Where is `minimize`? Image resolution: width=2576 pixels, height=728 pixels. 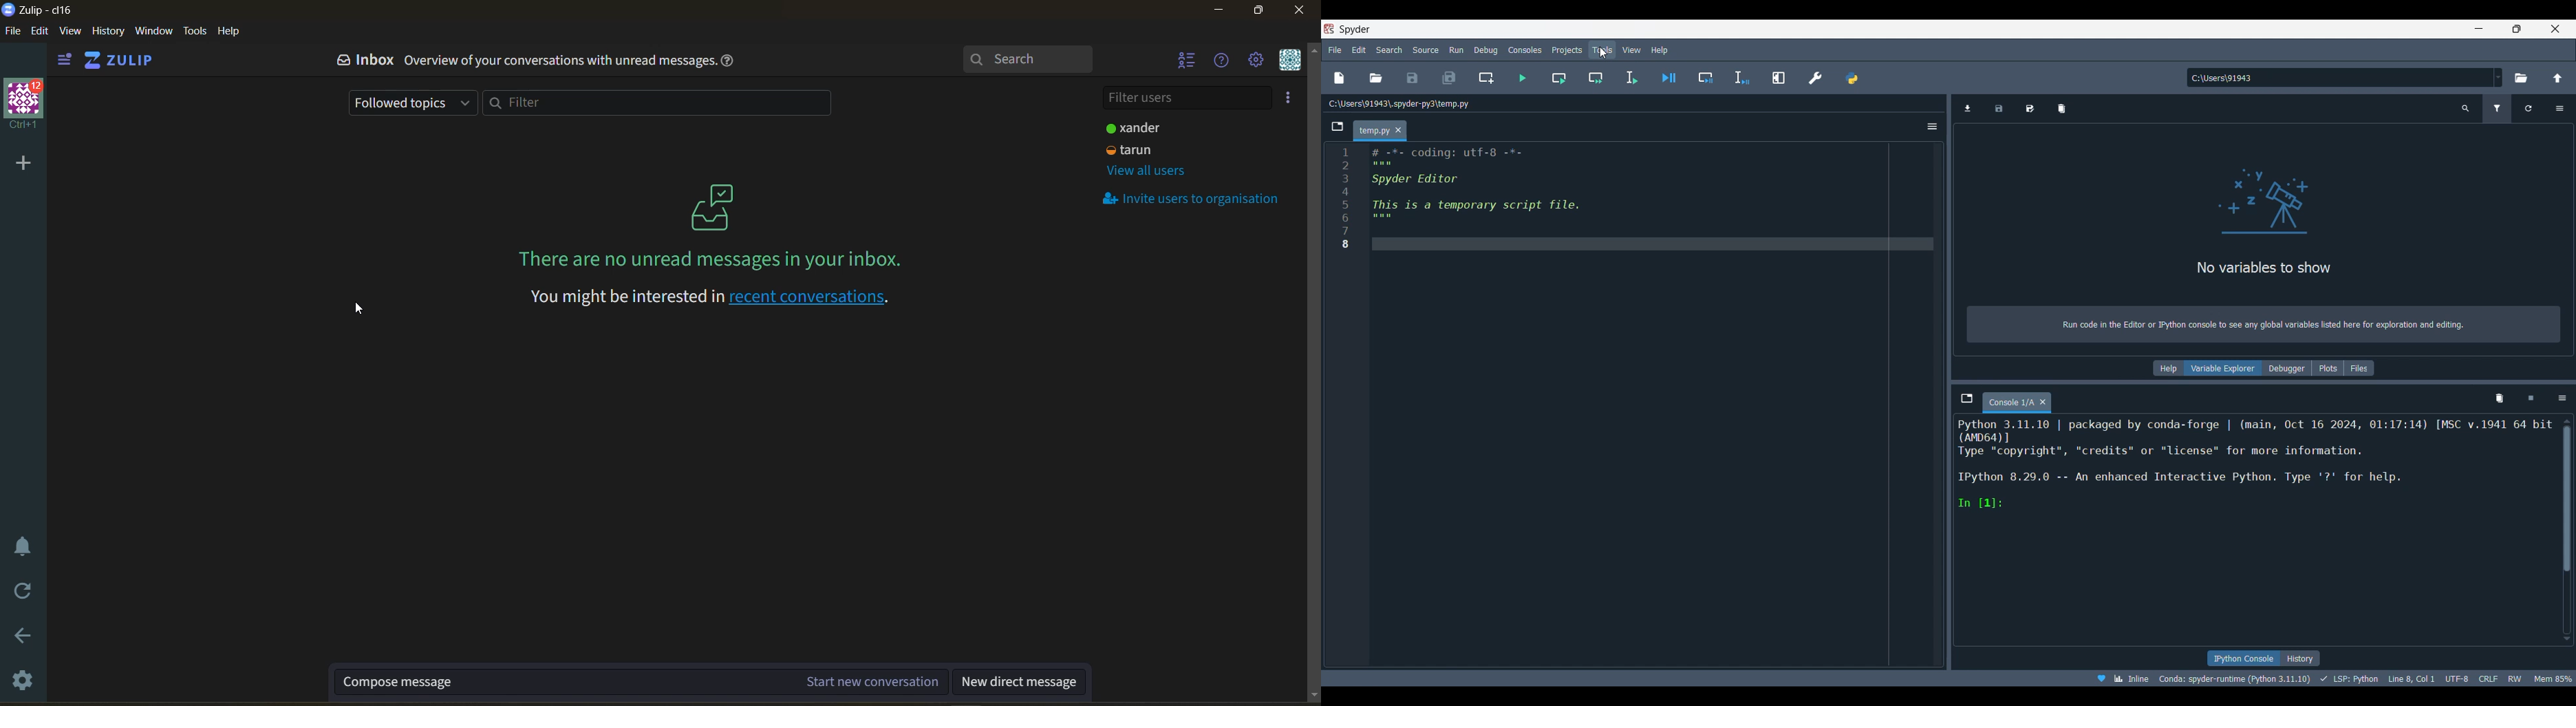 minimize is located at coordinates (1218, 11).